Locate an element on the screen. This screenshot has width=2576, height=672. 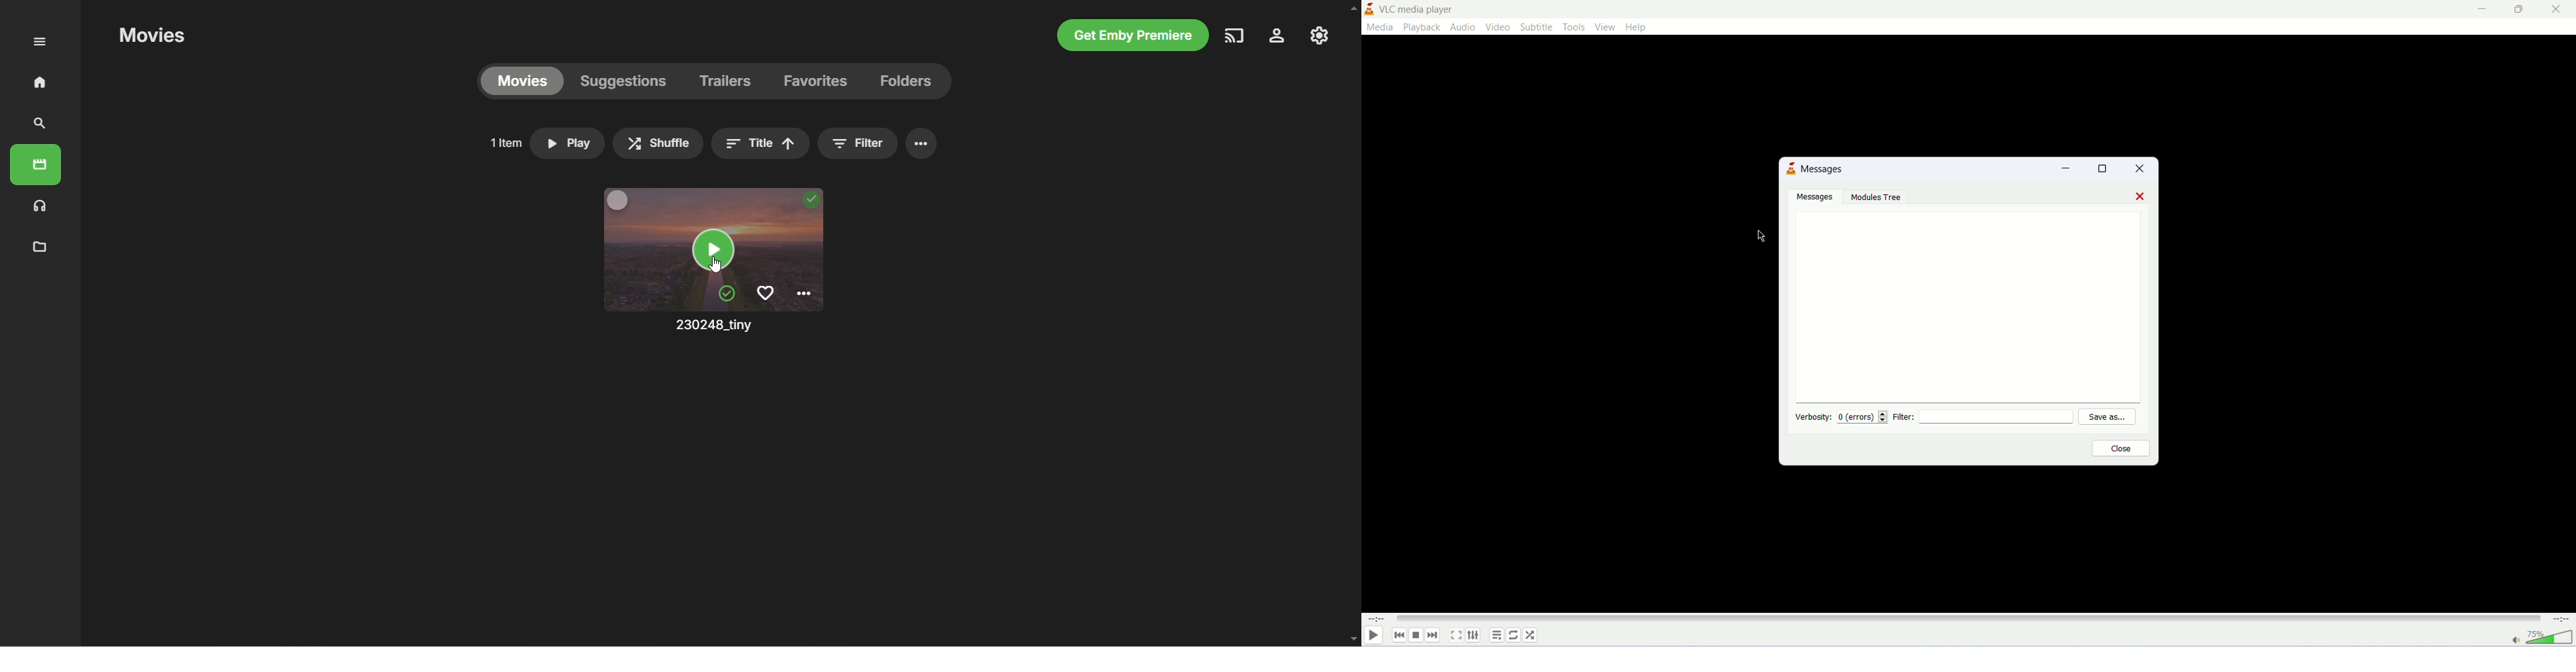
tools is located at coordinates (1573, 26).